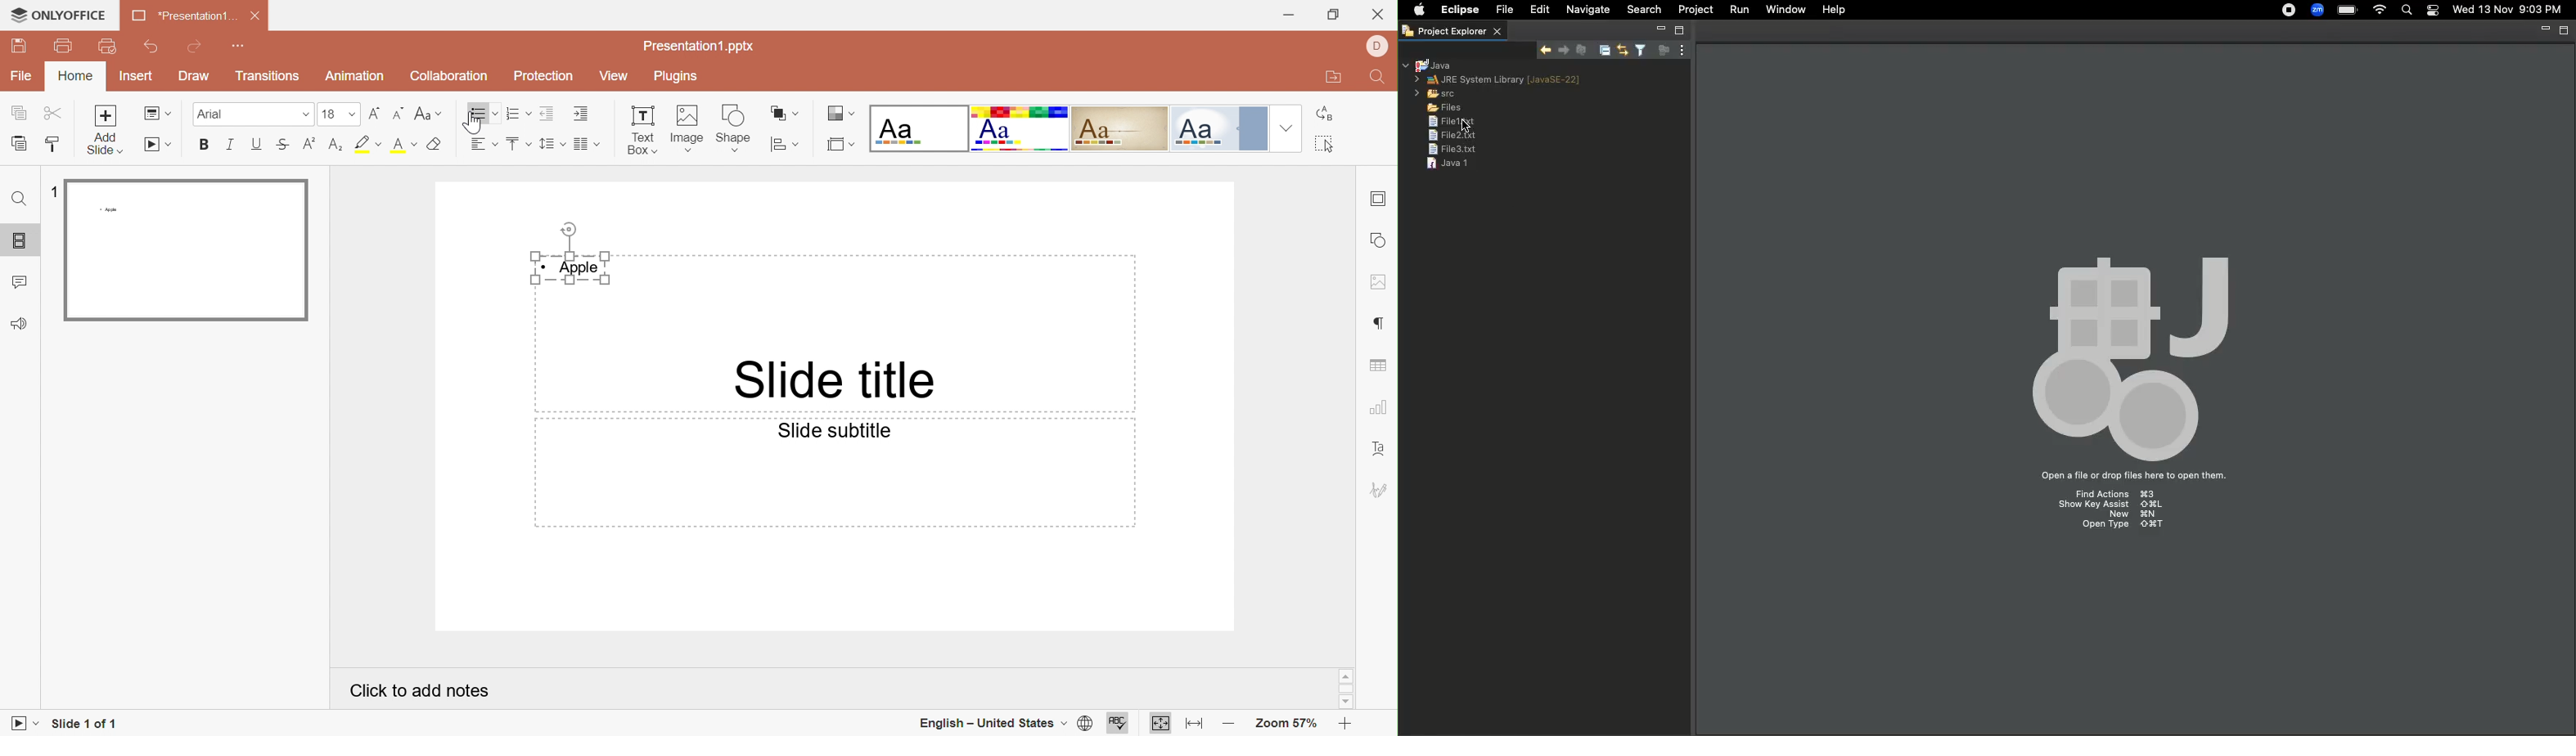 The width and height of the screenshot is (2576, 756). What do you see at coordinates (1379, 239) in the screenshot?
I see `shape settings` at bounding box center [1379, 239].